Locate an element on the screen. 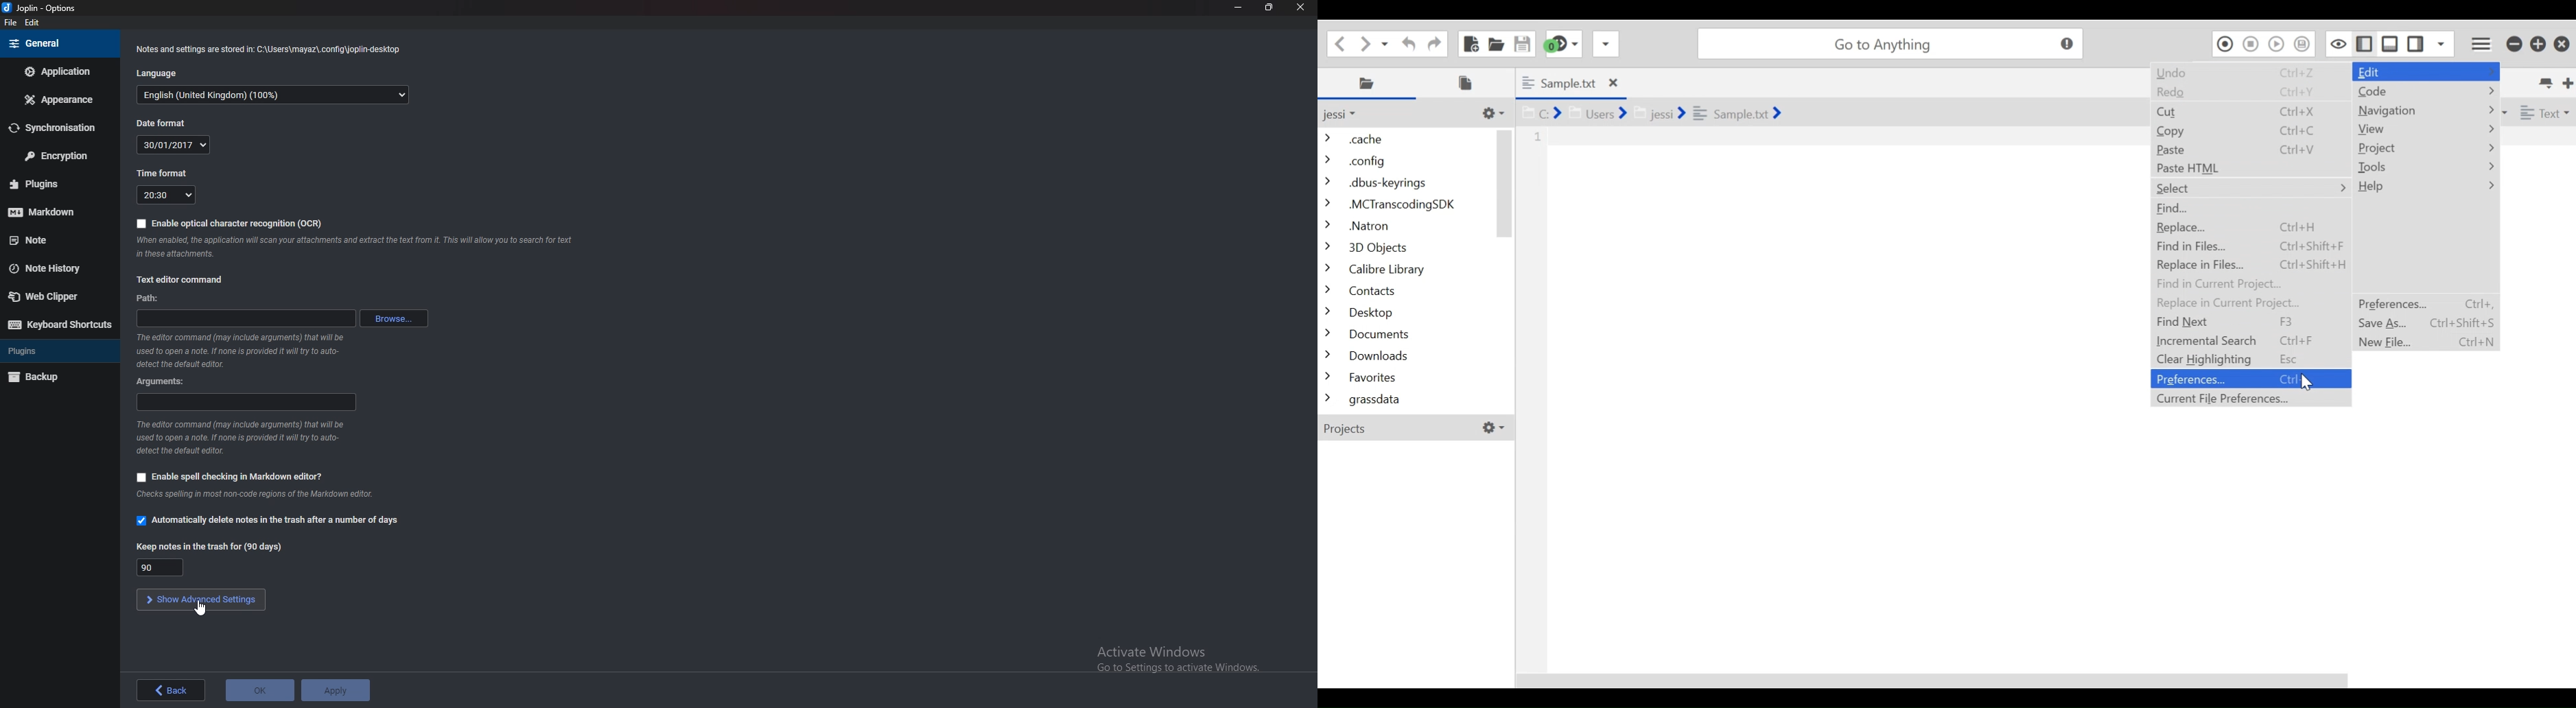 Image resolution: width=2576 pixels, height=728 pixels. Current Tab is located at coordinates (1570, 83).